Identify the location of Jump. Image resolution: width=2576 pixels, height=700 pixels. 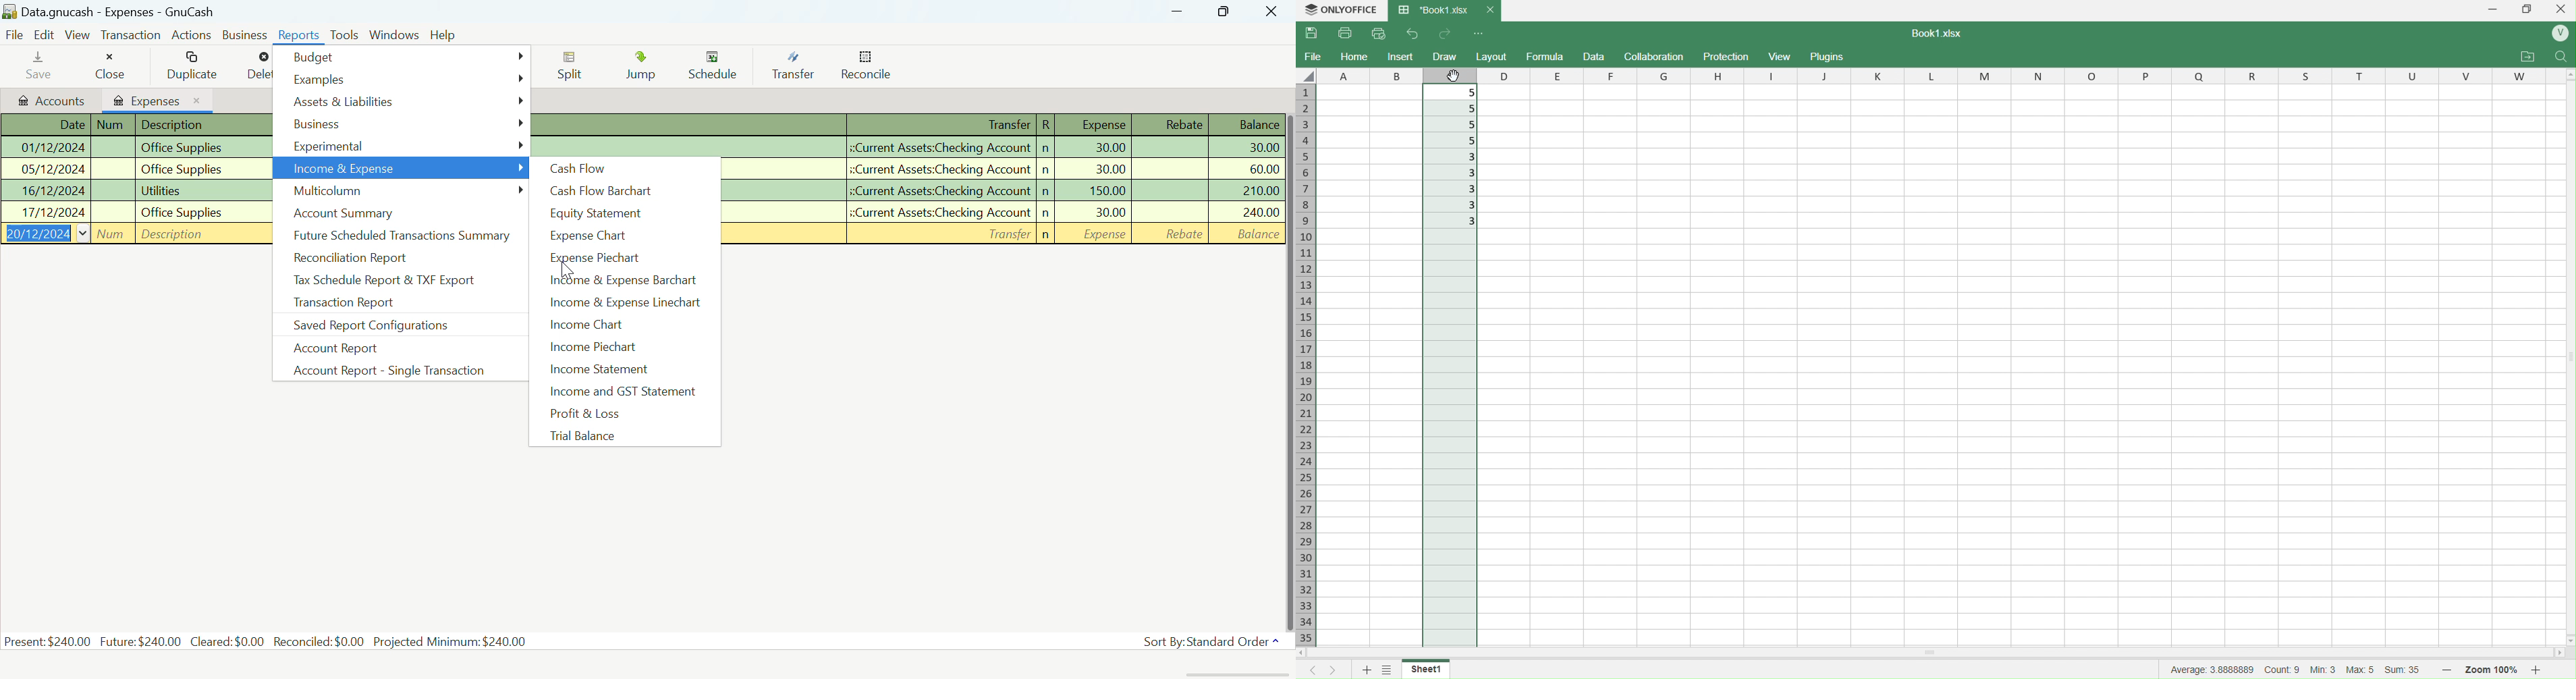
(640, 67).